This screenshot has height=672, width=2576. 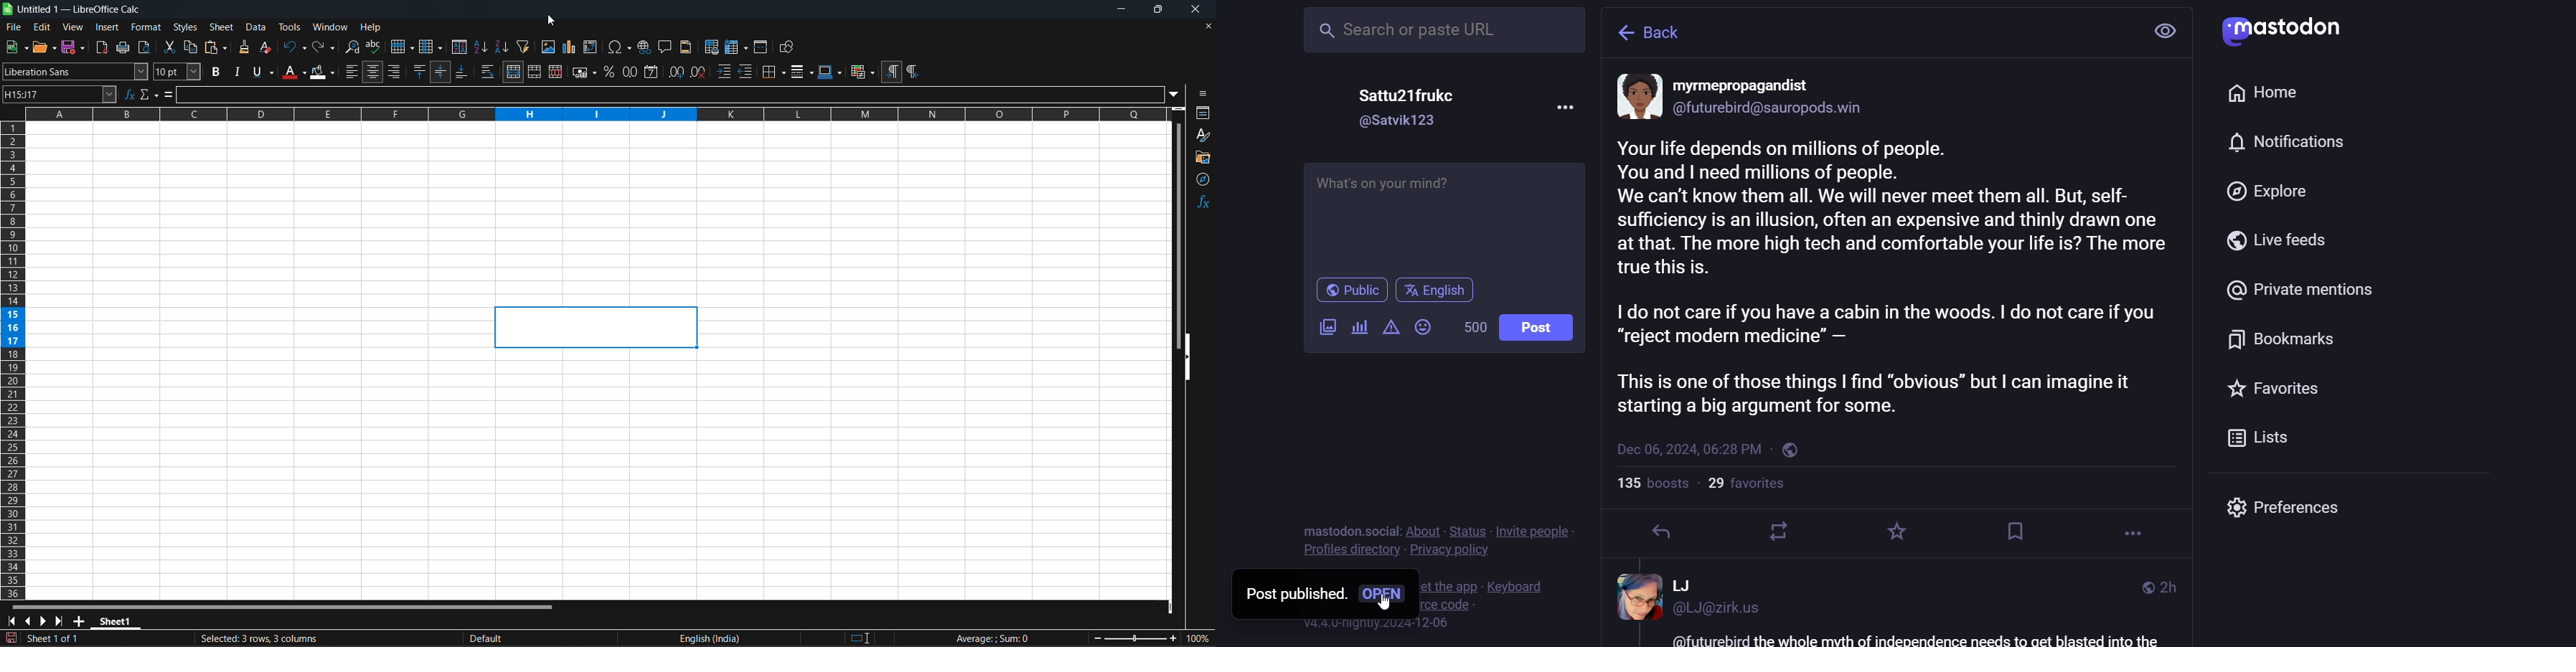 What do you see at coordinates (787, 46) in the screenshot?
I see `show draw functions` at bounding box center [787, 46].